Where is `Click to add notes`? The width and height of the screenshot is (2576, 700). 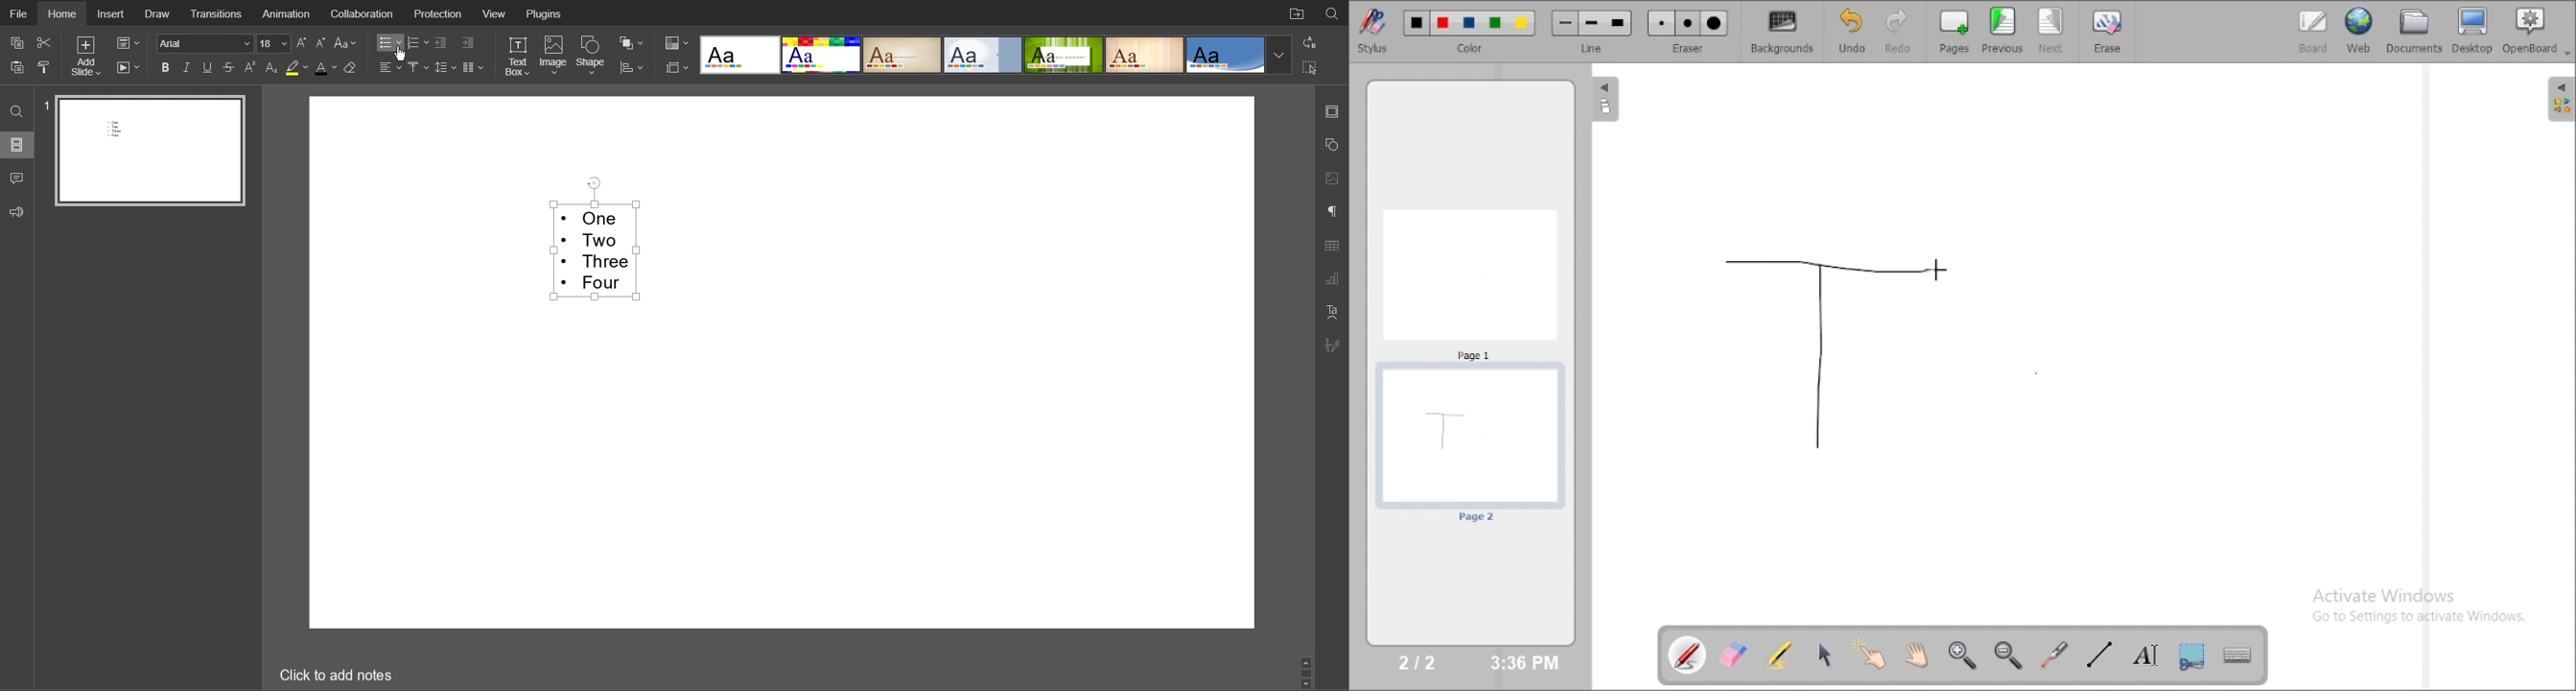 Click to add notes is located at coordinates (335, 676).